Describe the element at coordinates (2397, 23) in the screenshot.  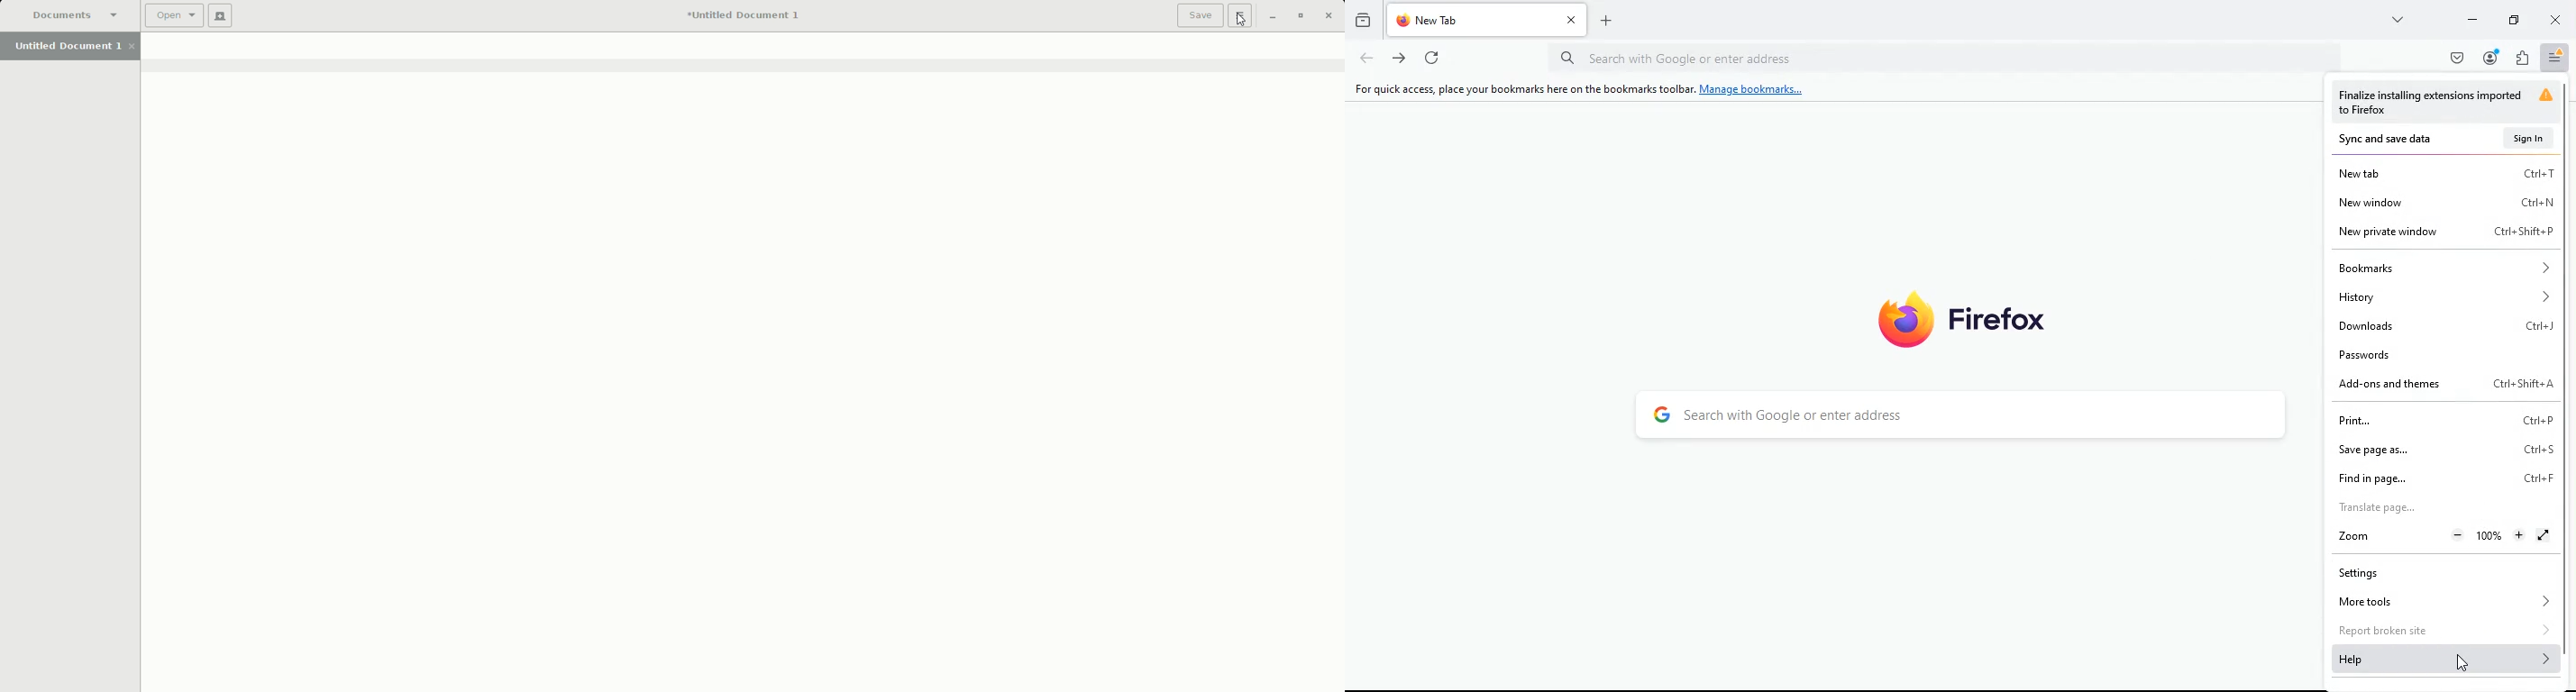
I see `more` at that location.